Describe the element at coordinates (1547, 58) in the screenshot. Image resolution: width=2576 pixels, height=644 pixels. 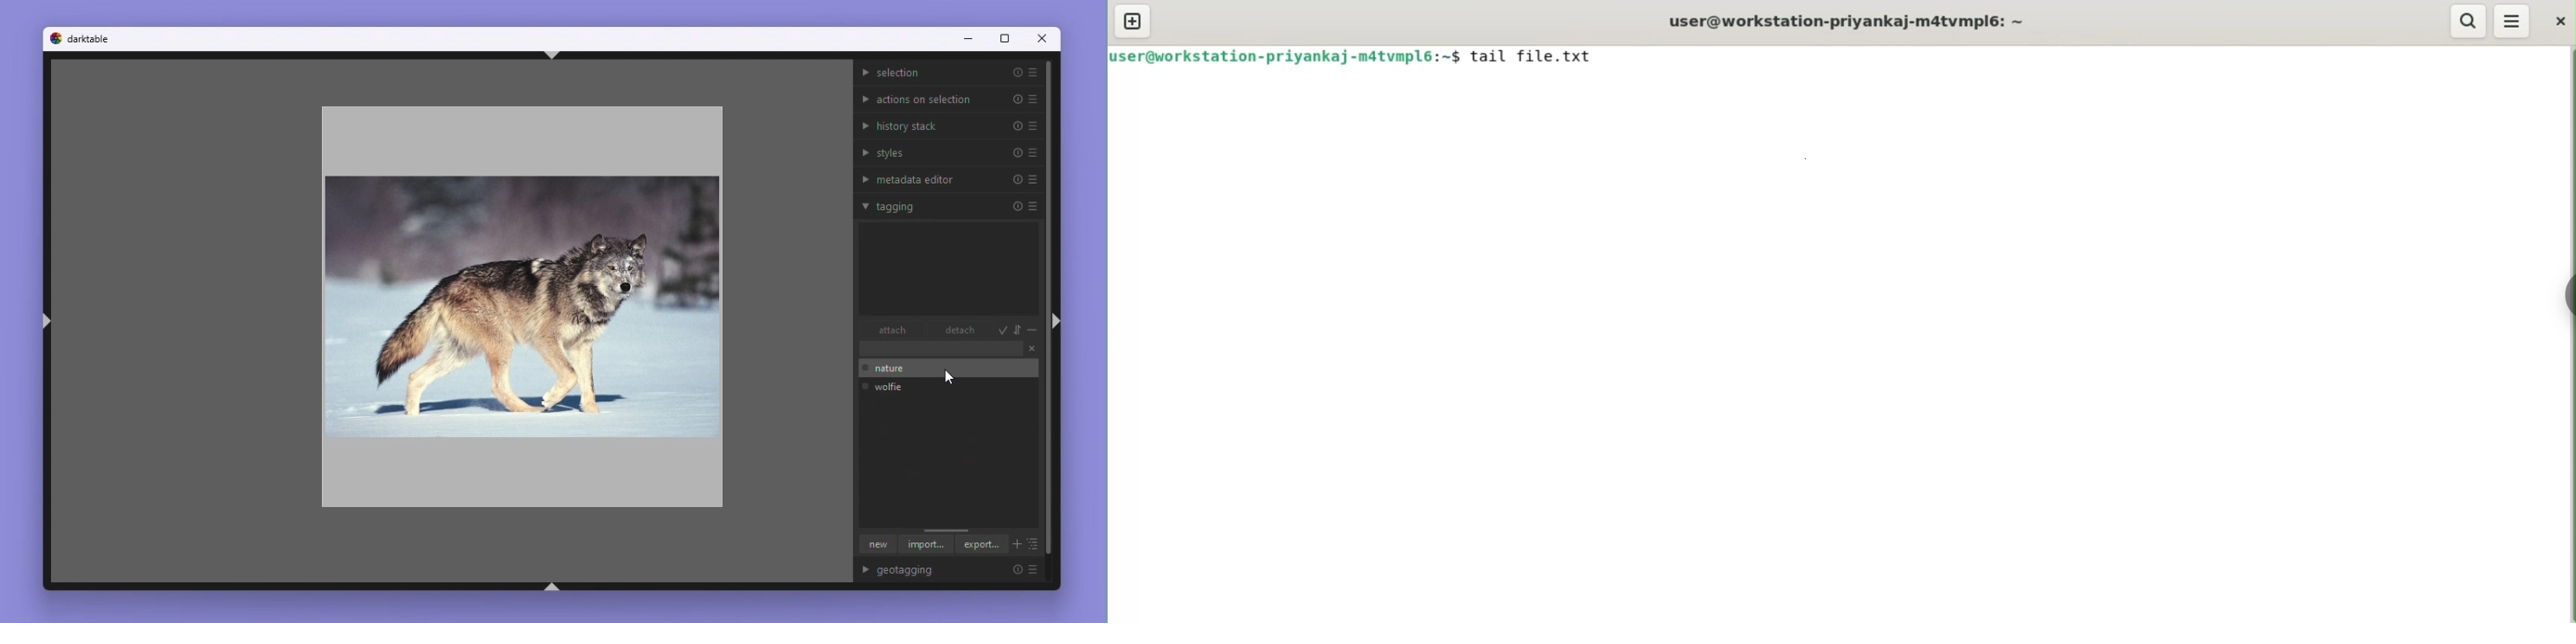
I see `command tail file.txt` at that location.